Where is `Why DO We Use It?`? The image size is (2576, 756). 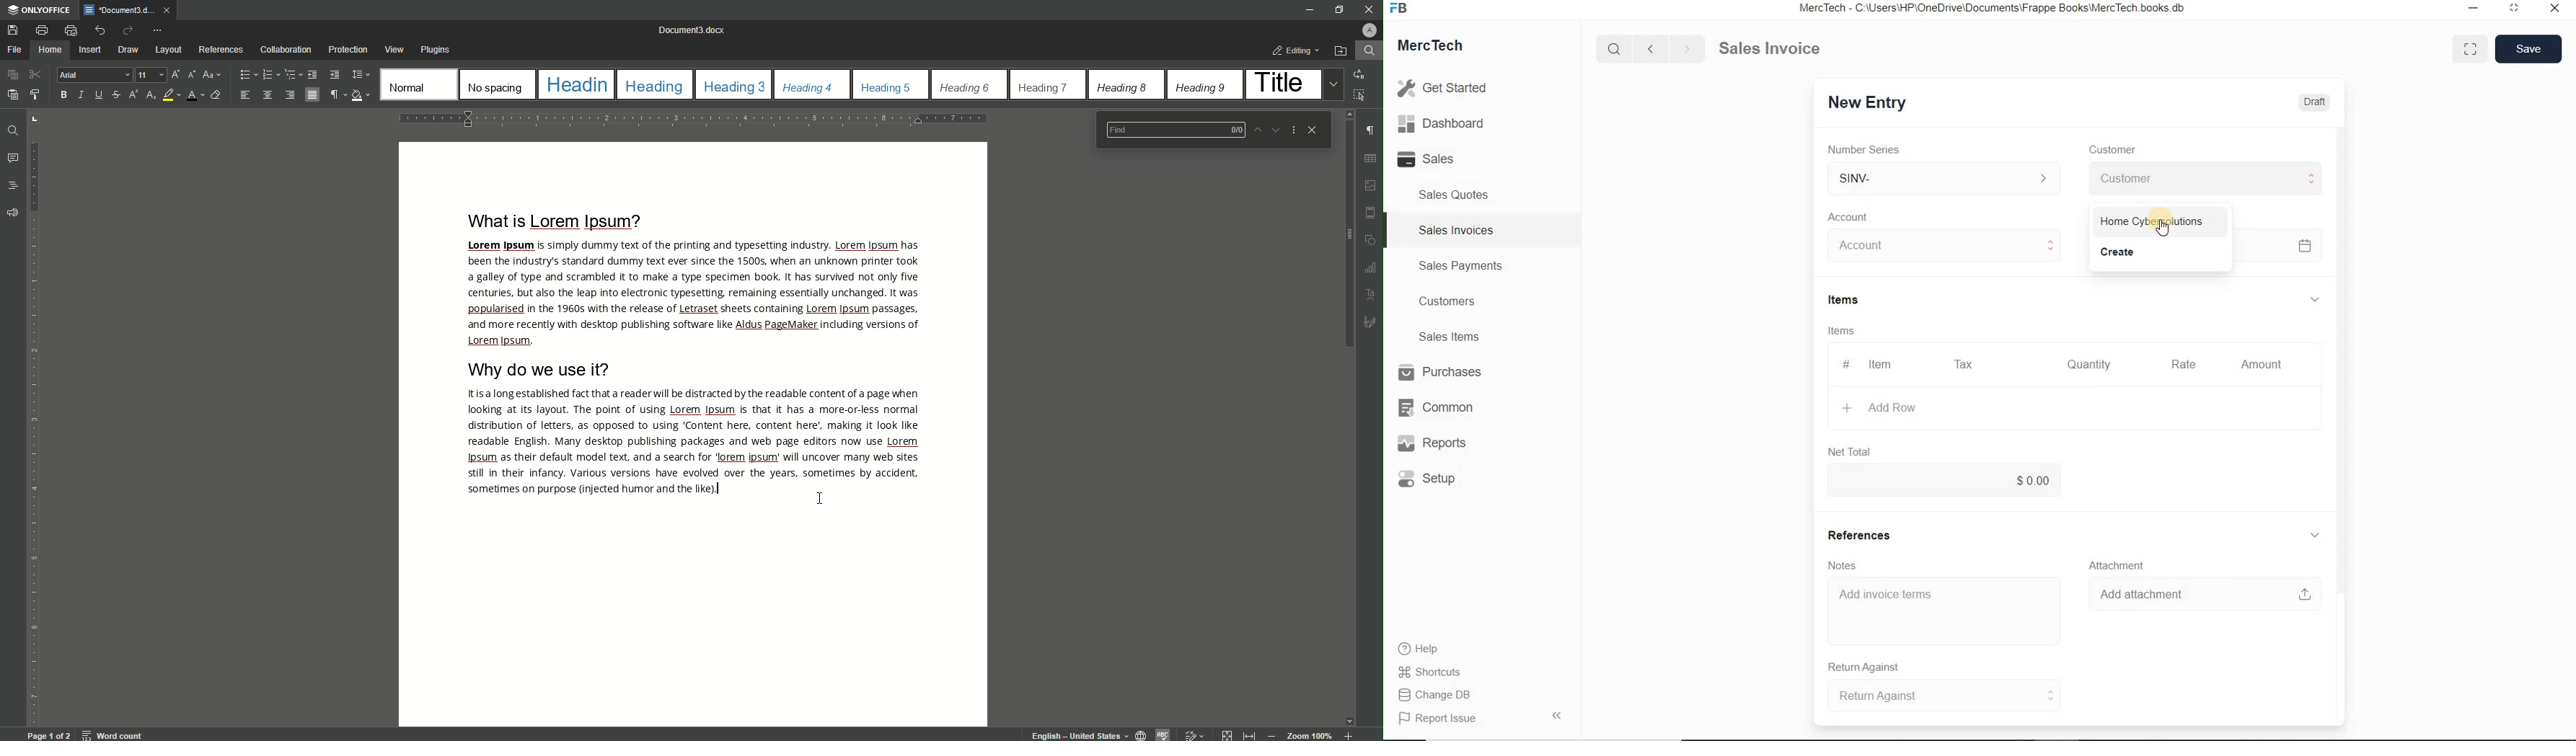 Why DO We Use It? is located at coordinates (544, 370).